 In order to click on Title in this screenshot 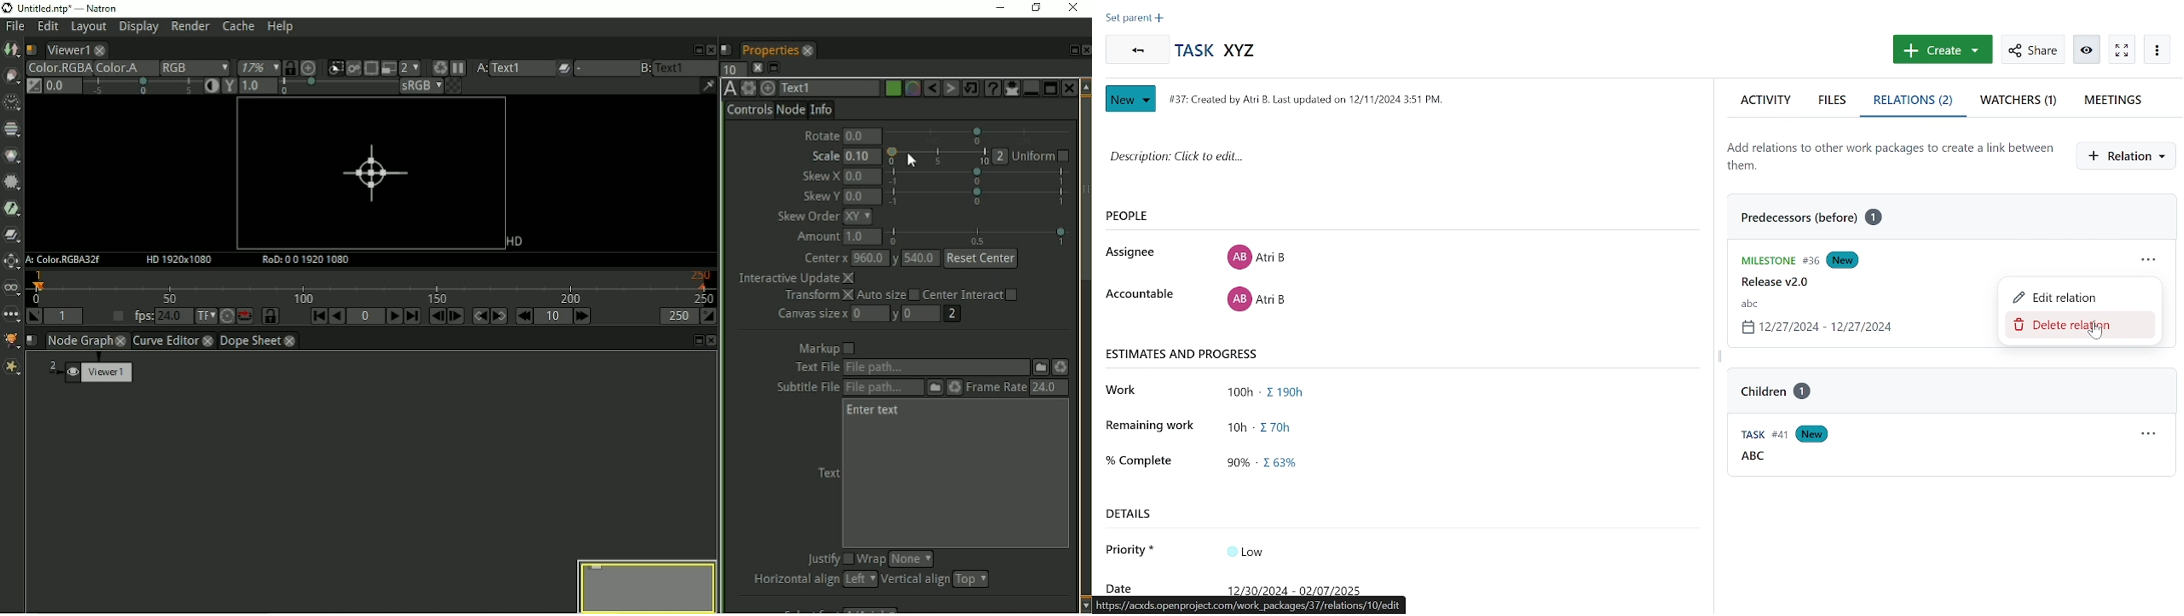, I will do `click(61, 8)`.